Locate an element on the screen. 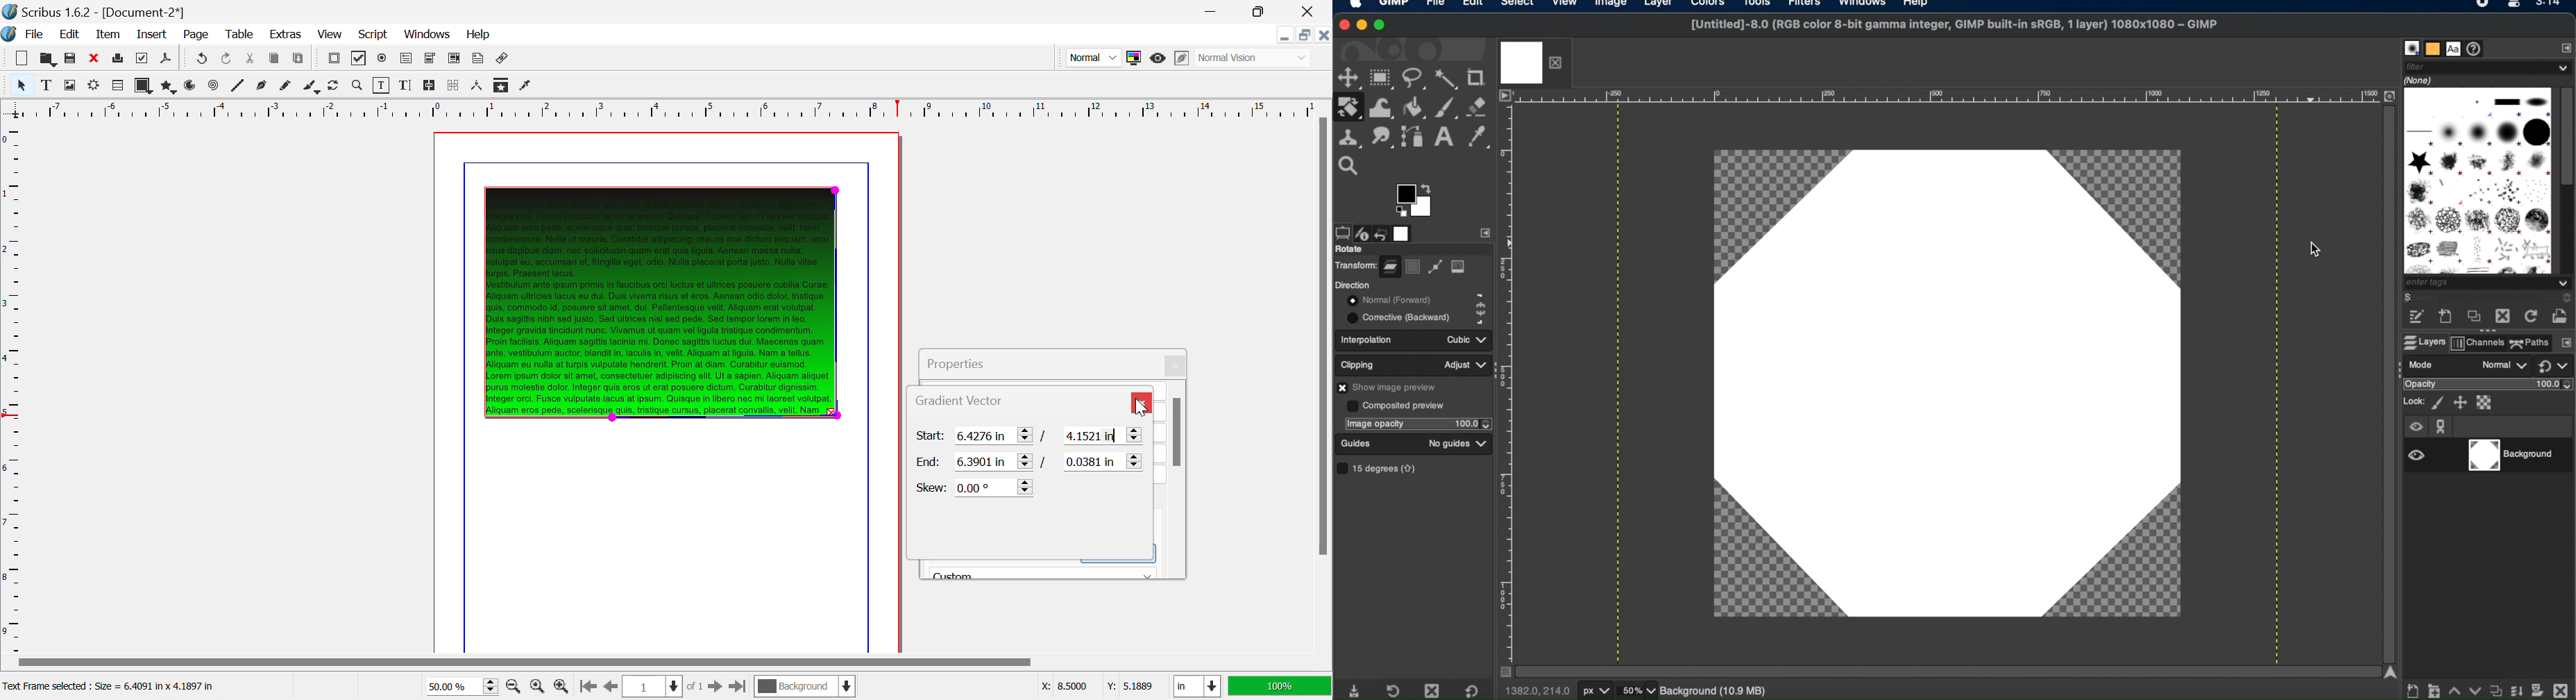 The width and height of the screenshot is (2576, 700). guides dropdown is located at coordinates (1483, 444).